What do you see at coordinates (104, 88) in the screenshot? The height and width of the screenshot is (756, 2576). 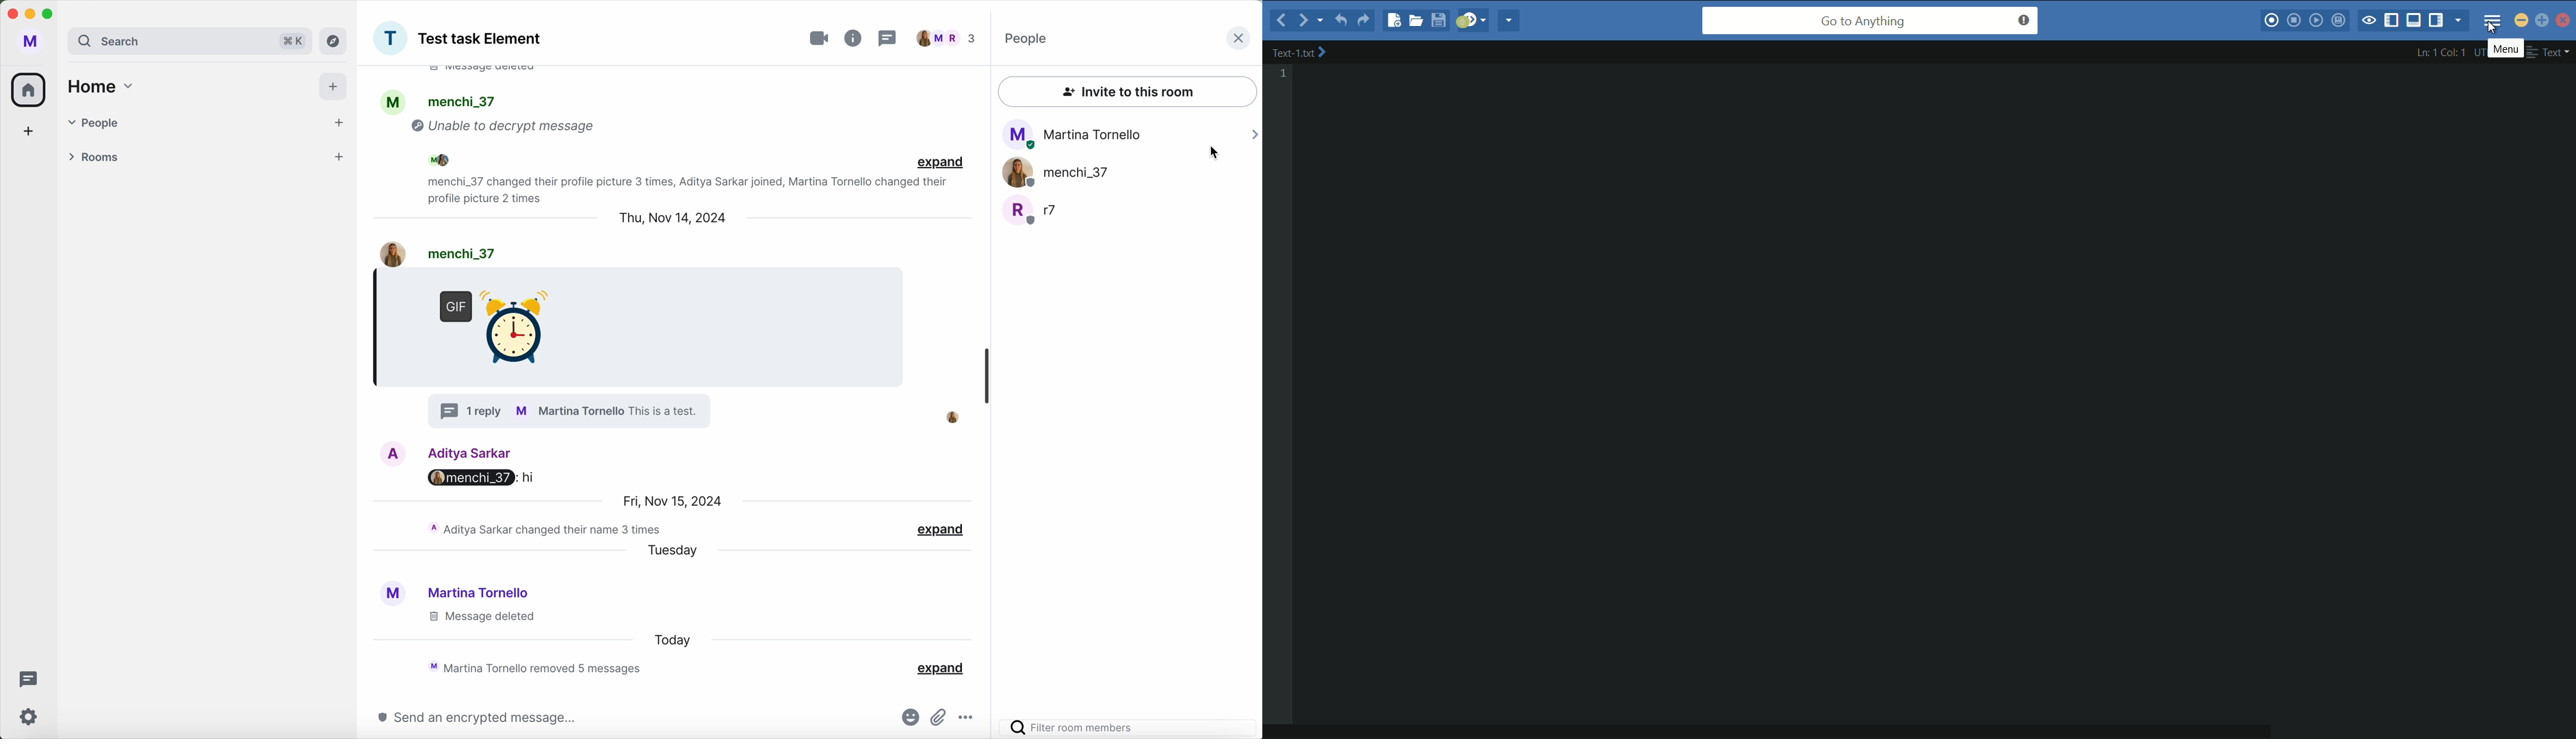 I see `home` at bounding box center [104, 88].